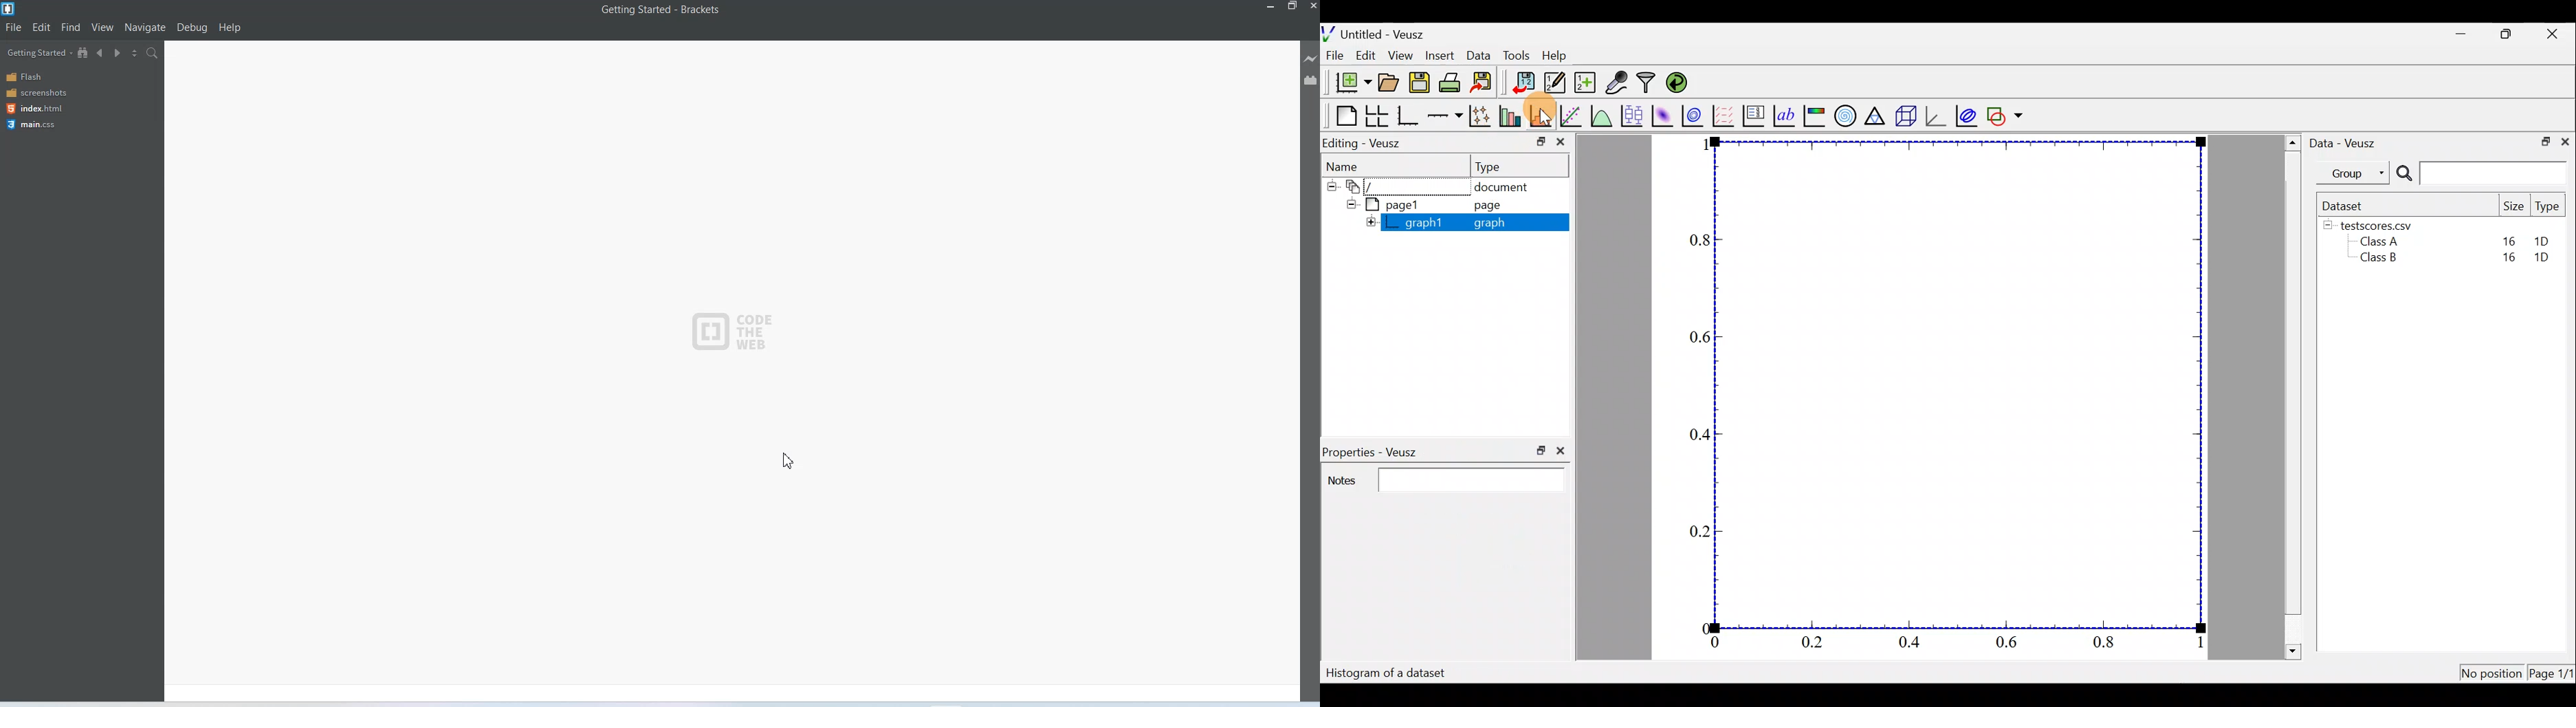  What do you see at coordinates (1388, 81) in the screenshot?
I see `Open a document` at bounding box center [1388, 81].